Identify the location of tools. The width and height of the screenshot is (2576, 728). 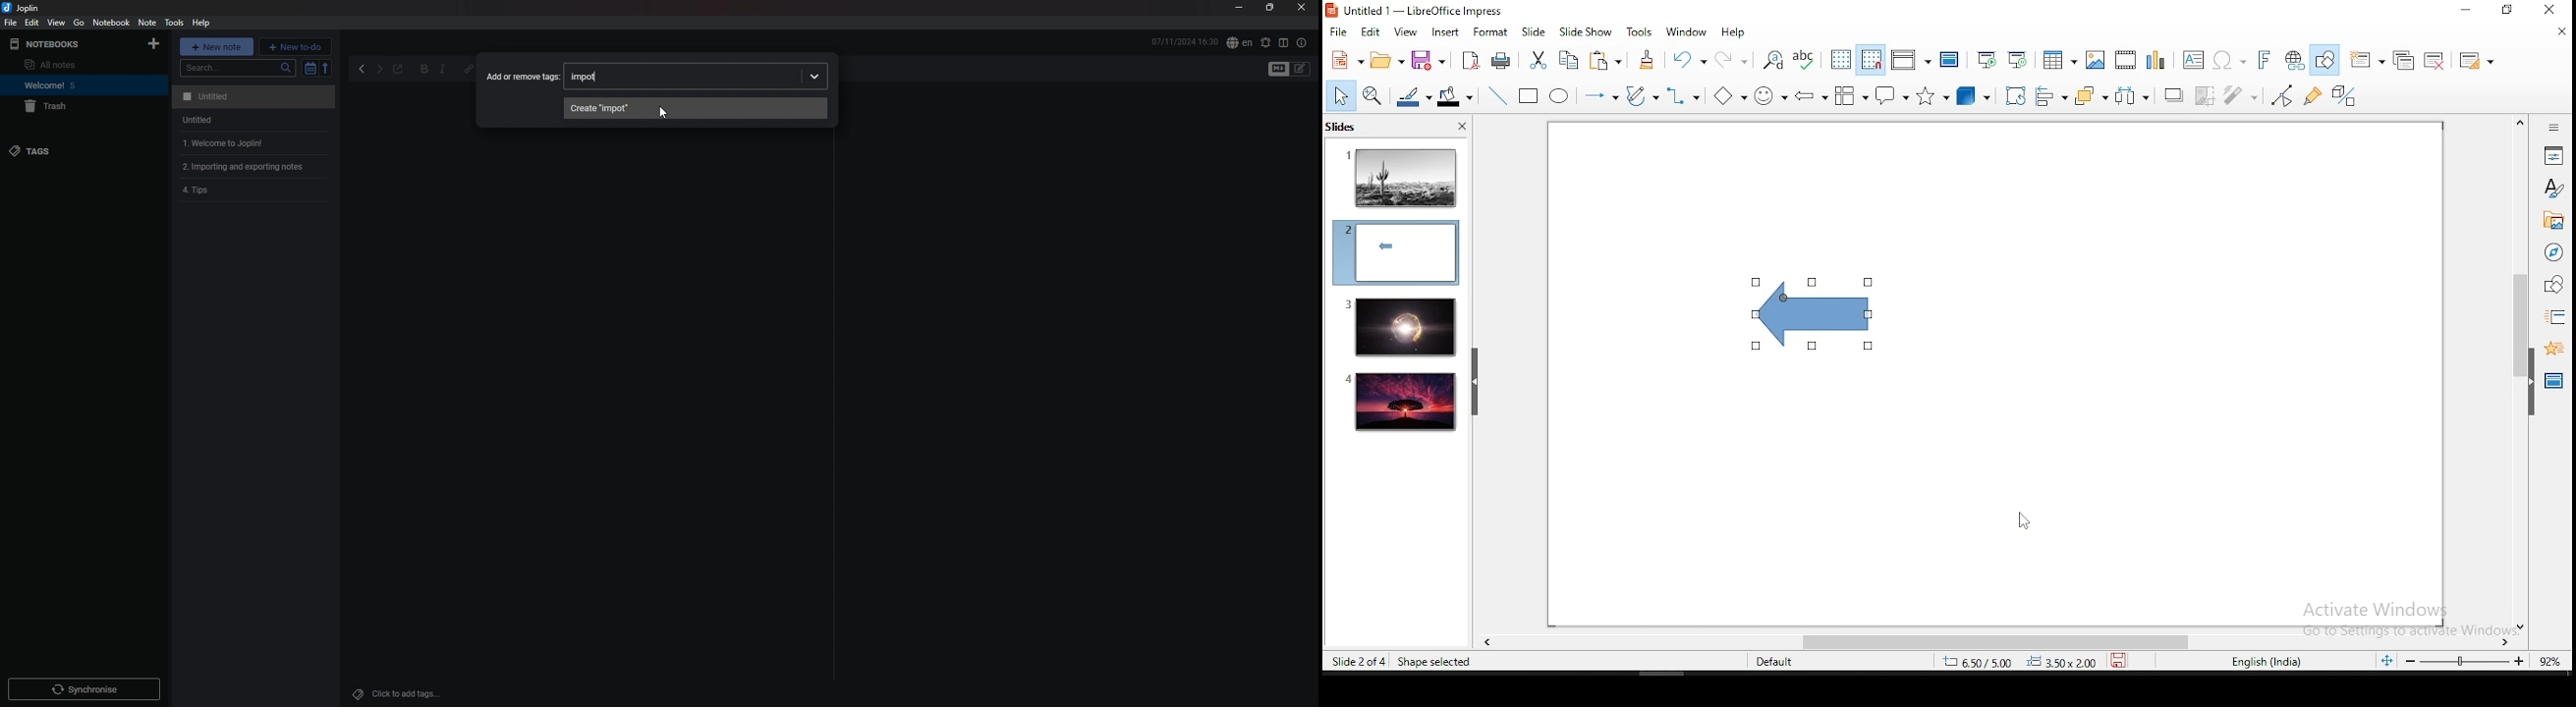
(1641, 32).